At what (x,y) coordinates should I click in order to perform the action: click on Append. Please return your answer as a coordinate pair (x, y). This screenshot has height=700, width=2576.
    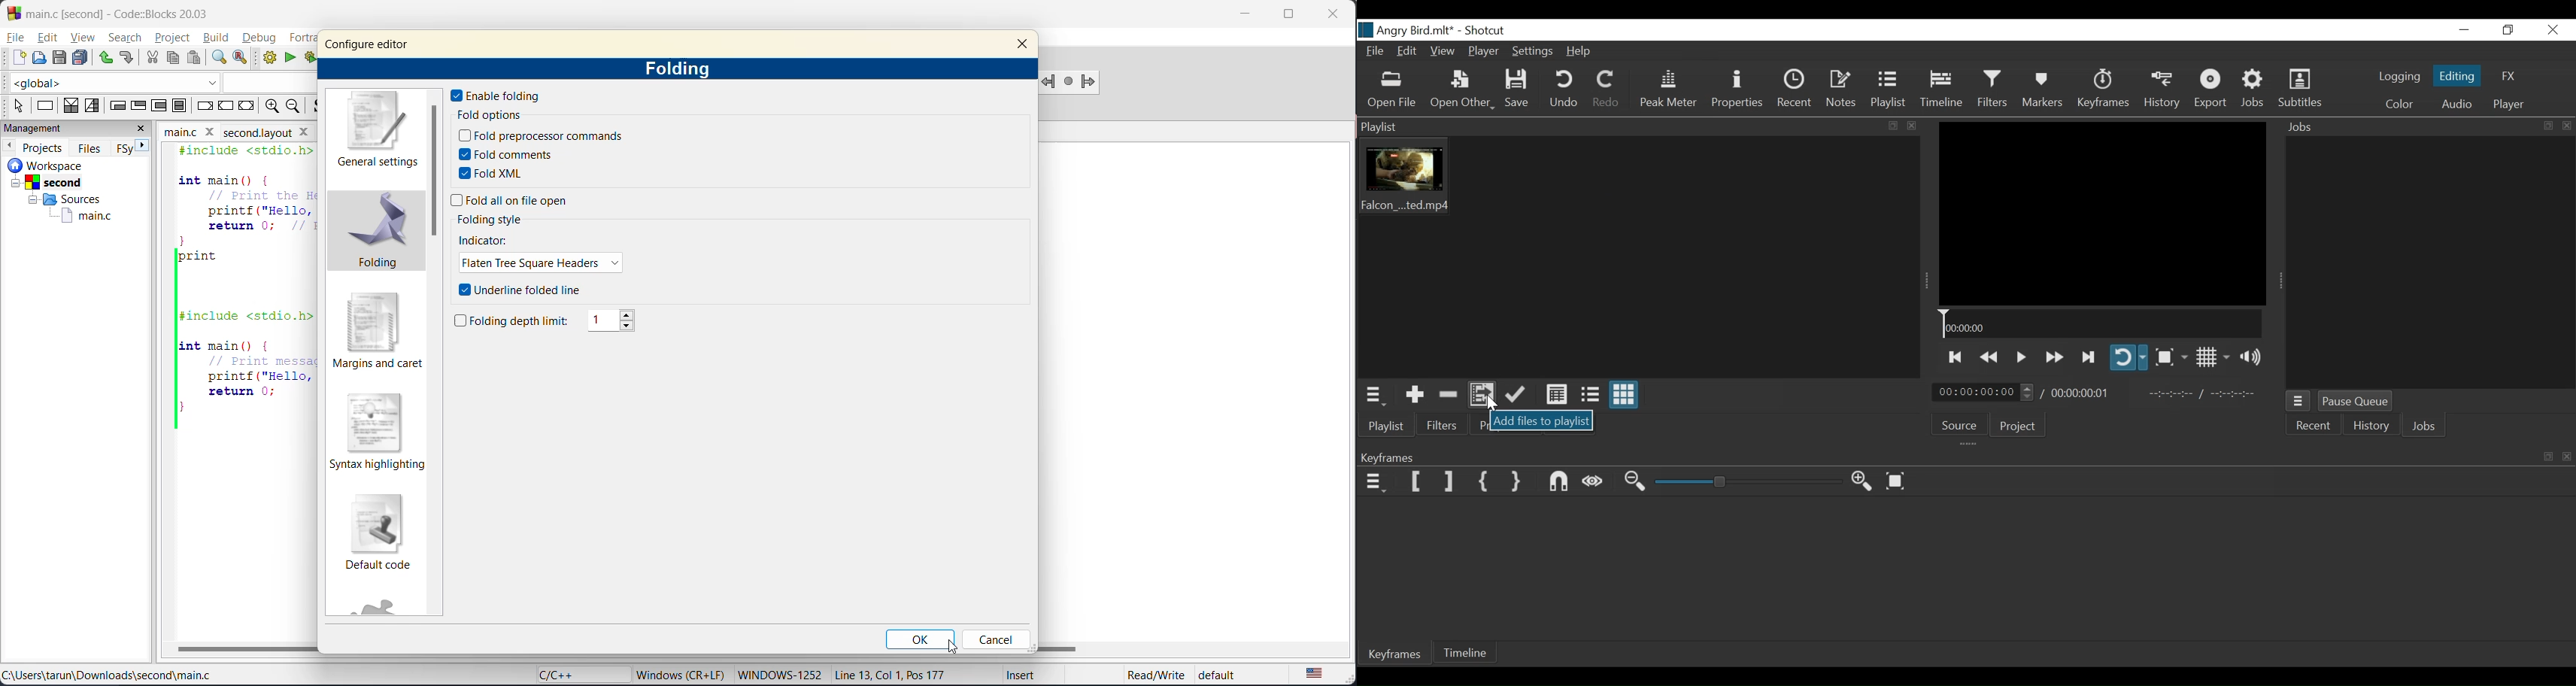
    Looking at the image, I should click on (1514, 395).